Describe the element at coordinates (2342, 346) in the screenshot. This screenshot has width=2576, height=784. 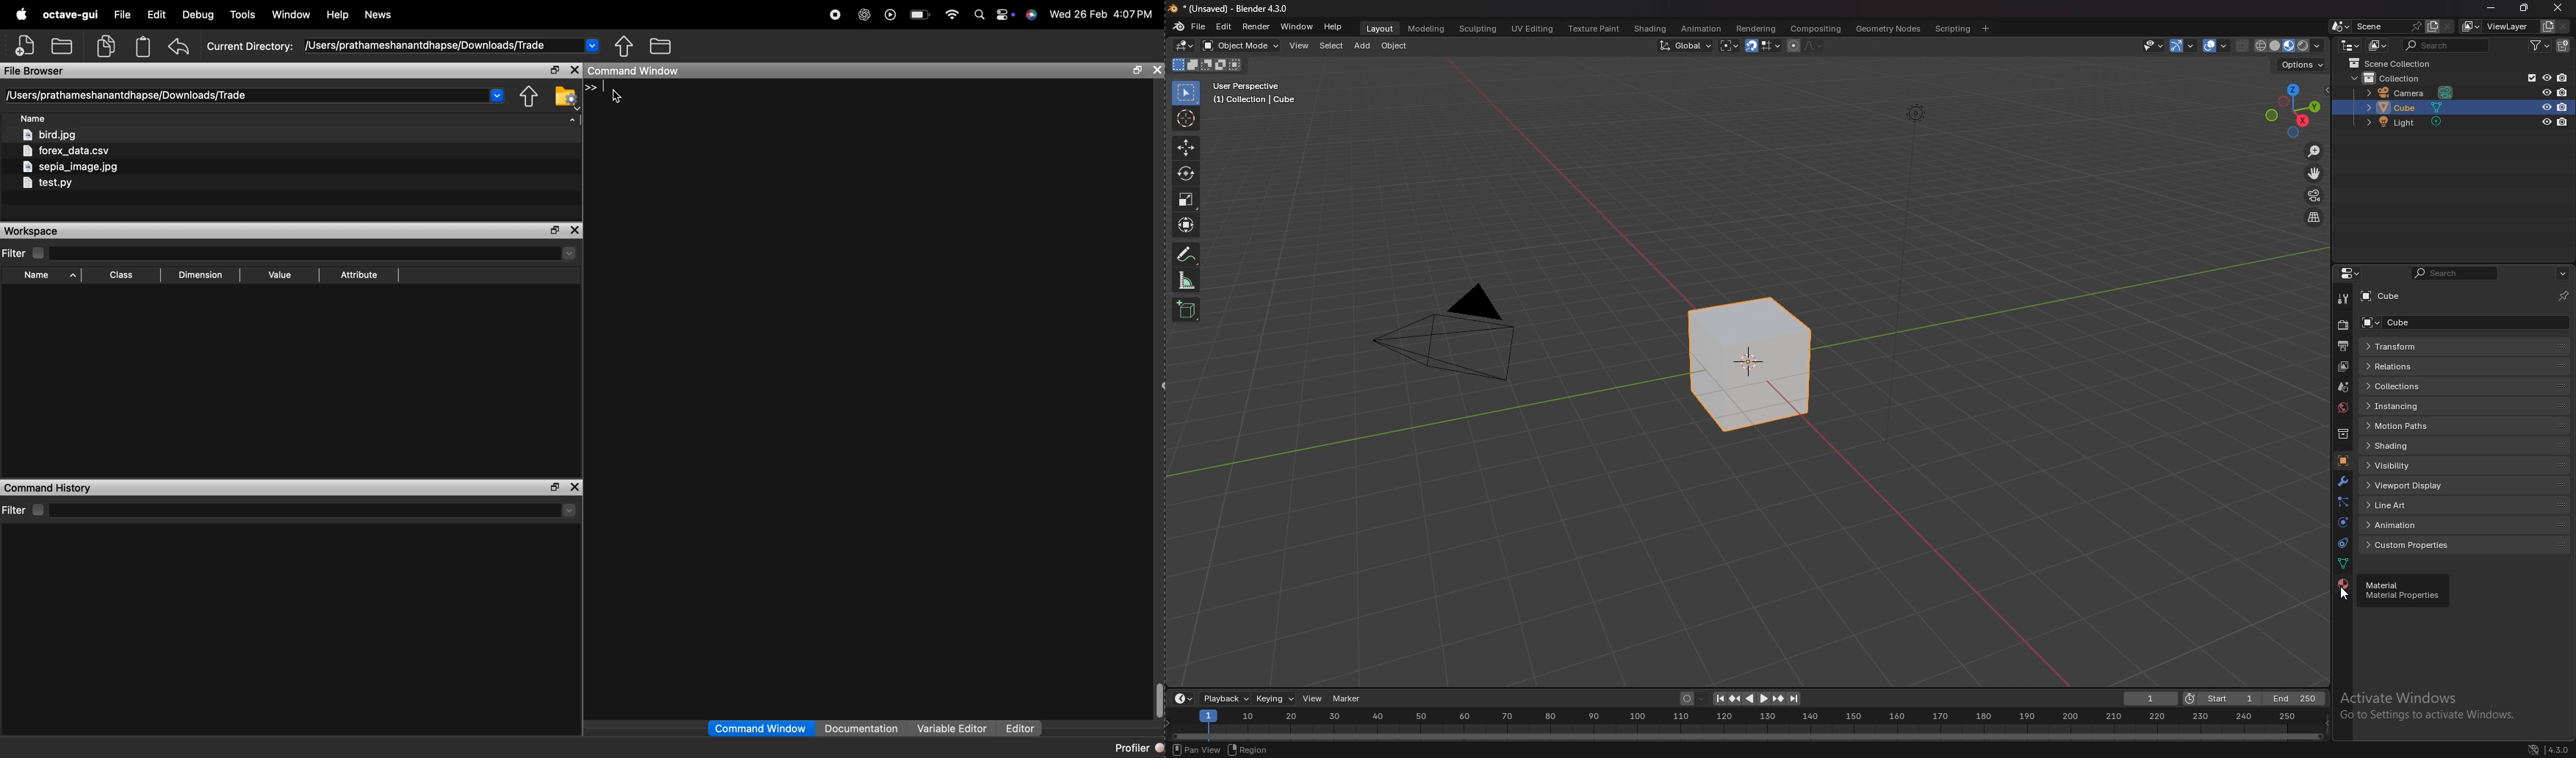
I see `output` at that location.